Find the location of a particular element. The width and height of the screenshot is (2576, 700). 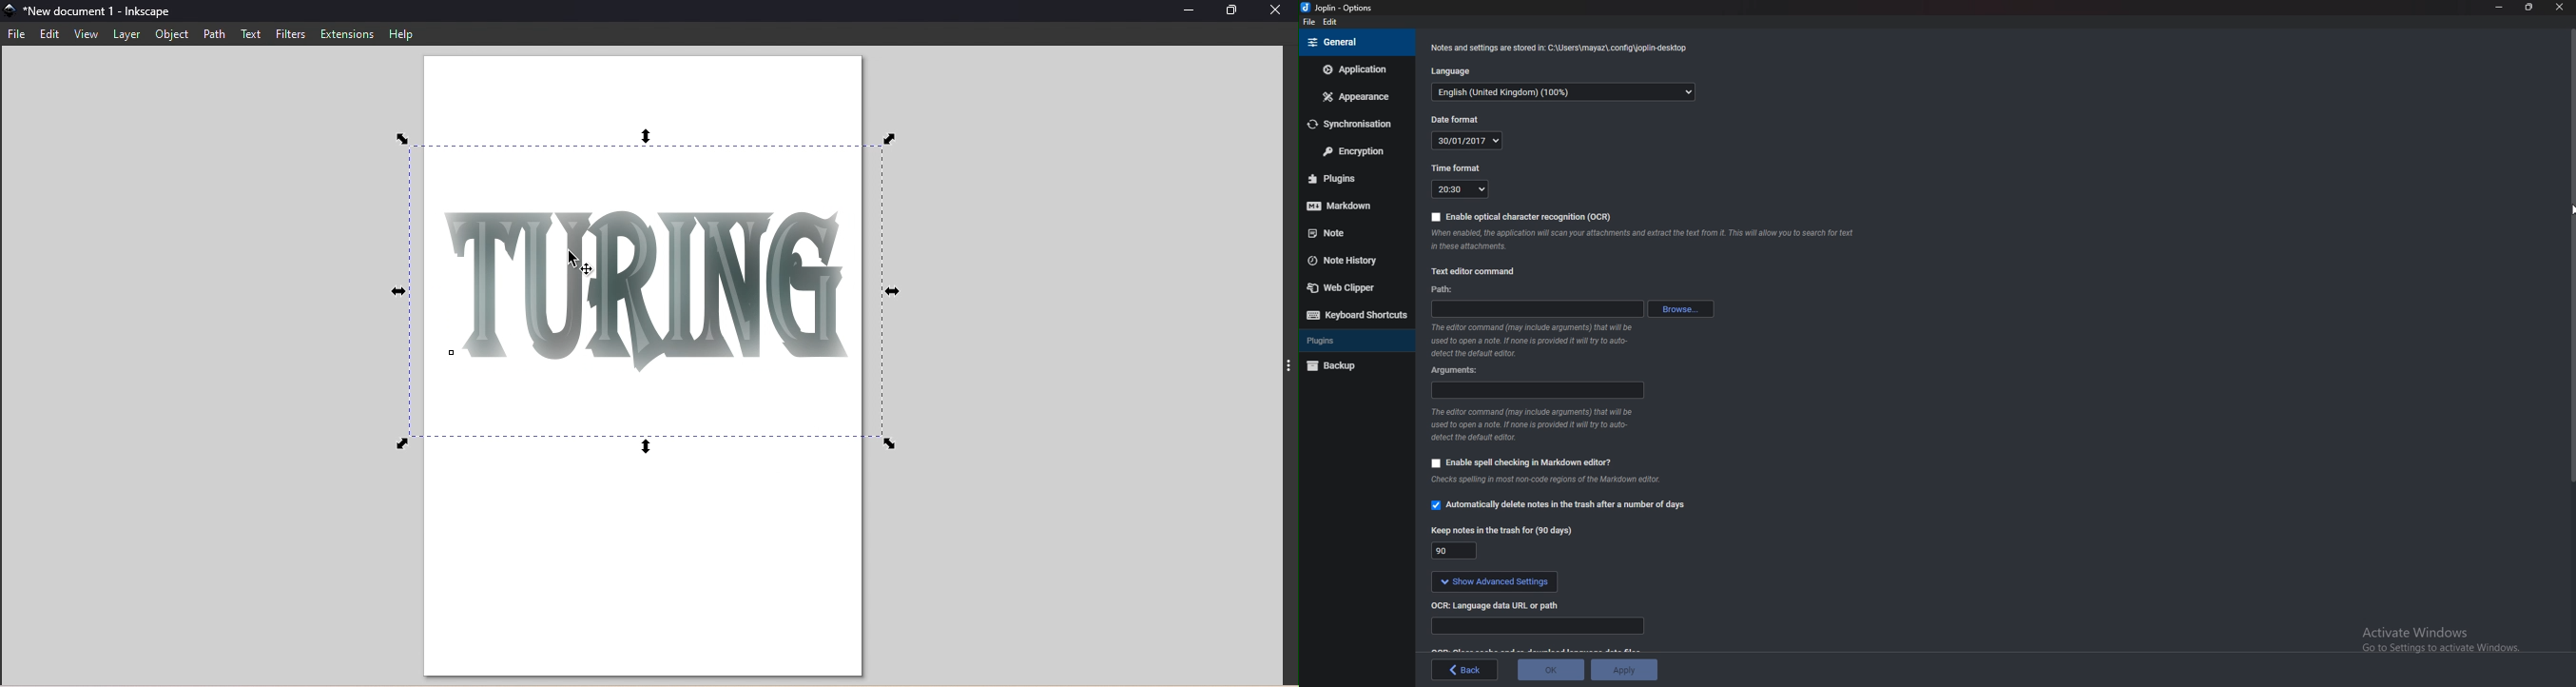

general is located at coordinates (1355, 43).